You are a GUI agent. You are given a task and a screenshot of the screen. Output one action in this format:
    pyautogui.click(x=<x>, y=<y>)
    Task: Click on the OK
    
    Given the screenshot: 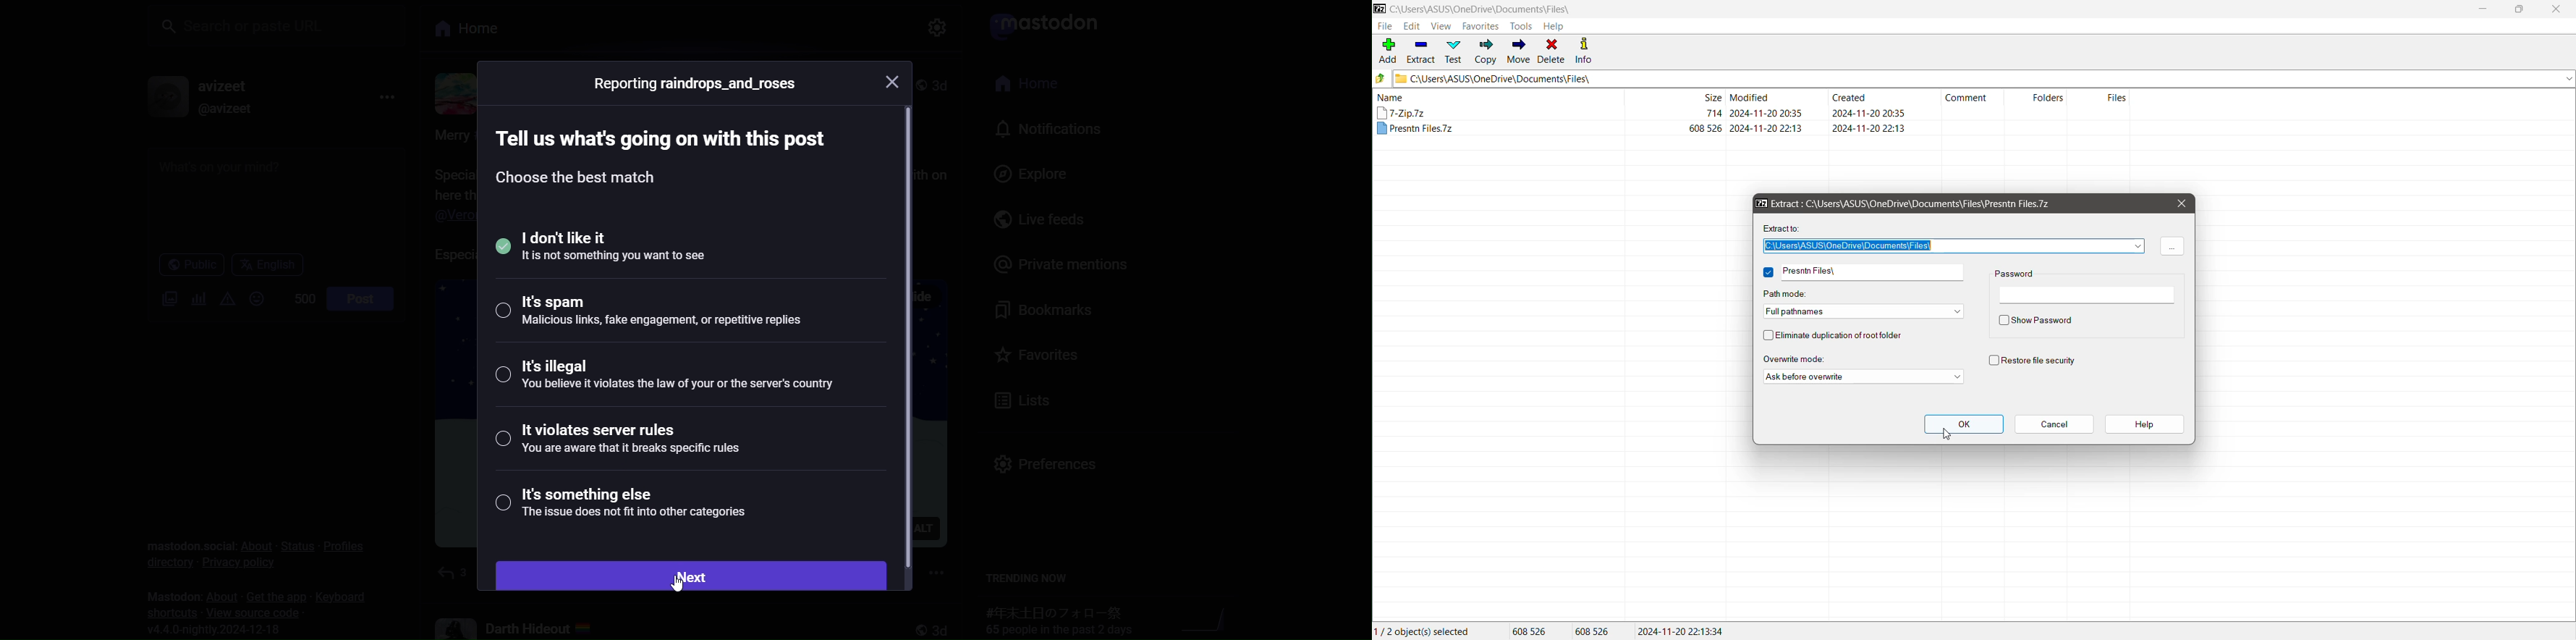 What is the action you would take?
    pyautogui.click(x=1964, y=424)
    